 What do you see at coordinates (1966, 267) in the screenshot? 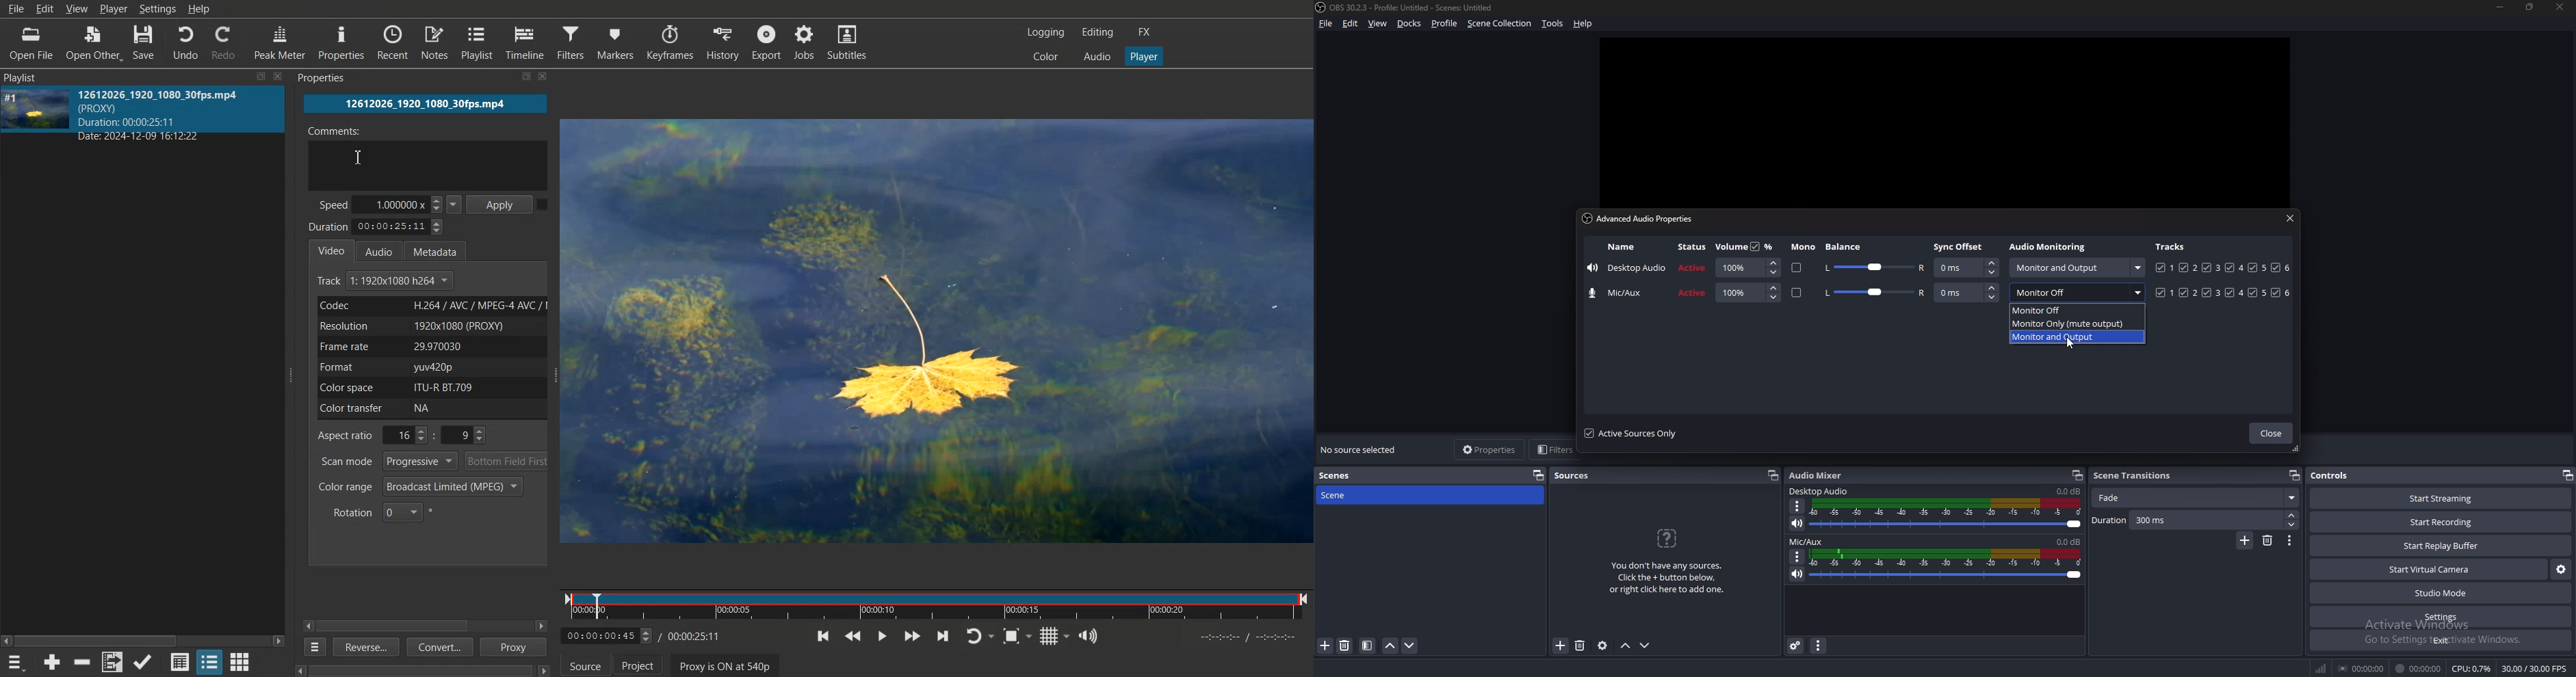
I see `sync offset adjust` at bounding box center [1966, 267].